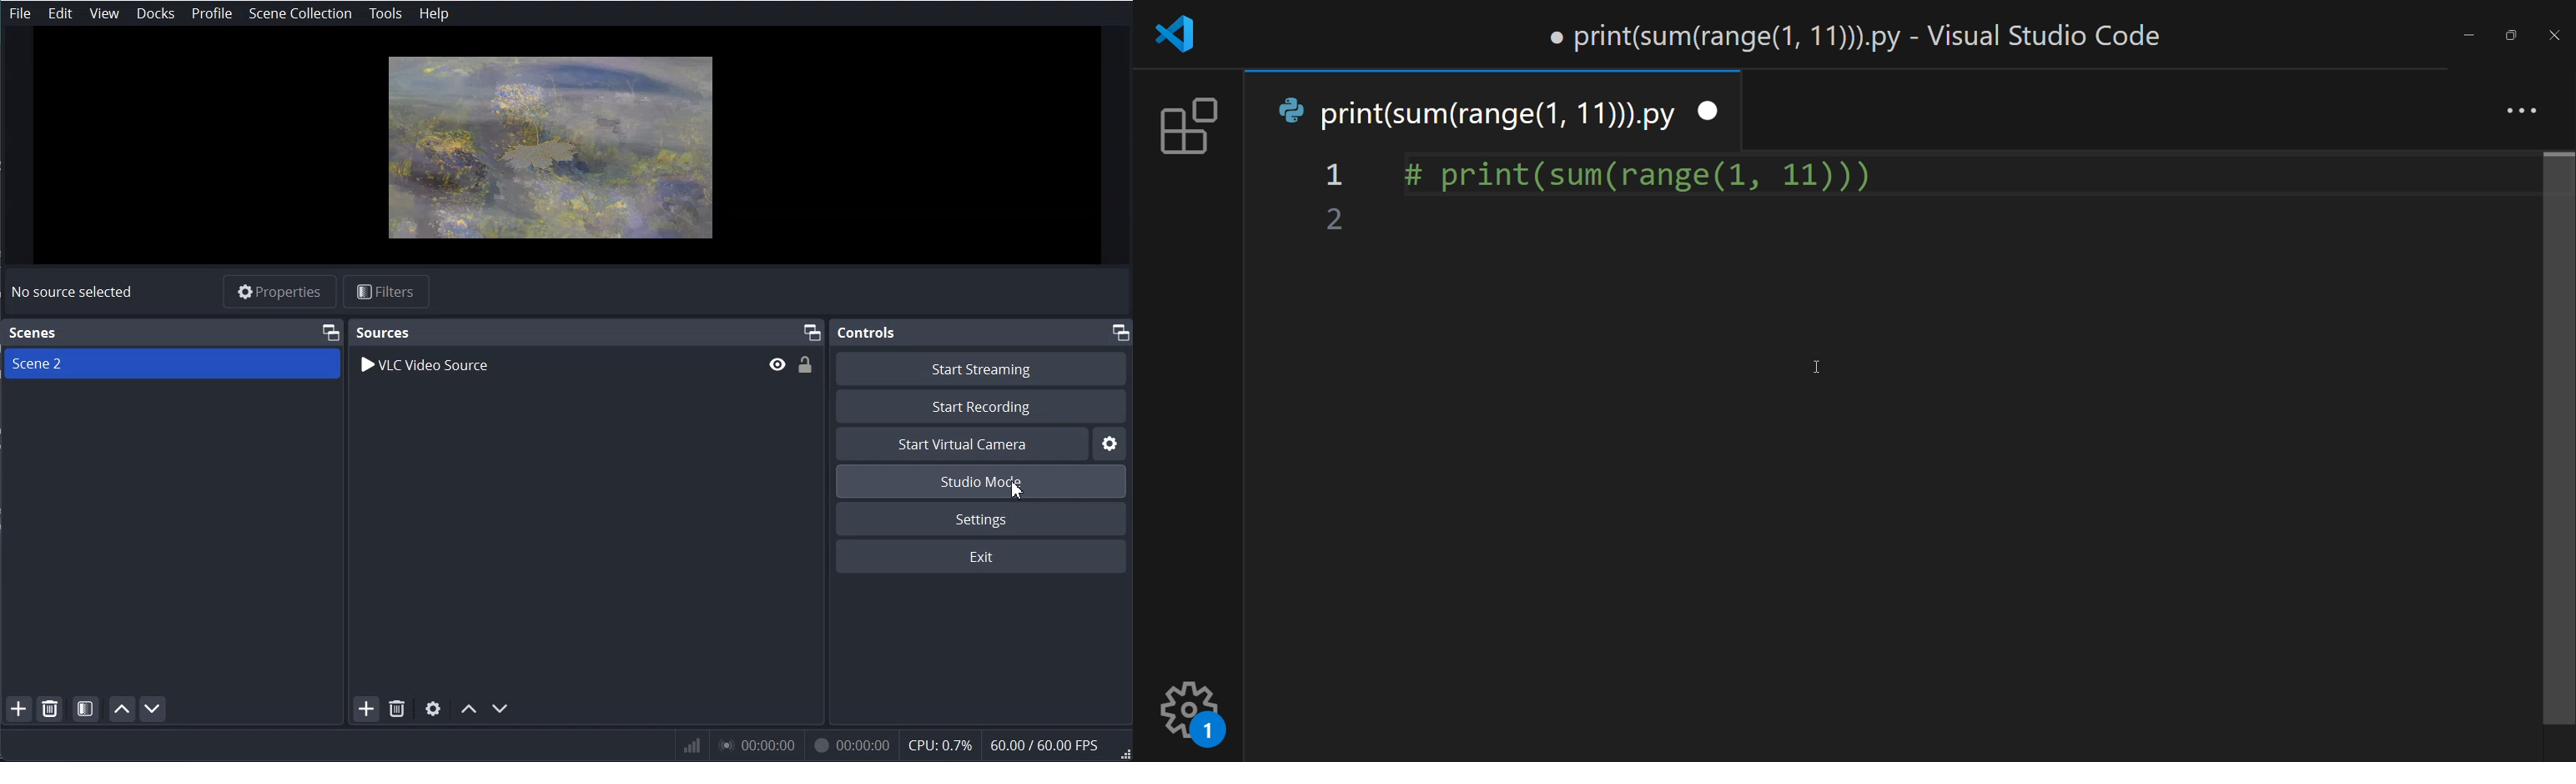 The width and height of the screenshot is (2576, 784). Describe the element at coordinates (279, 290) in the screenshot. I see `Properties` at that location.